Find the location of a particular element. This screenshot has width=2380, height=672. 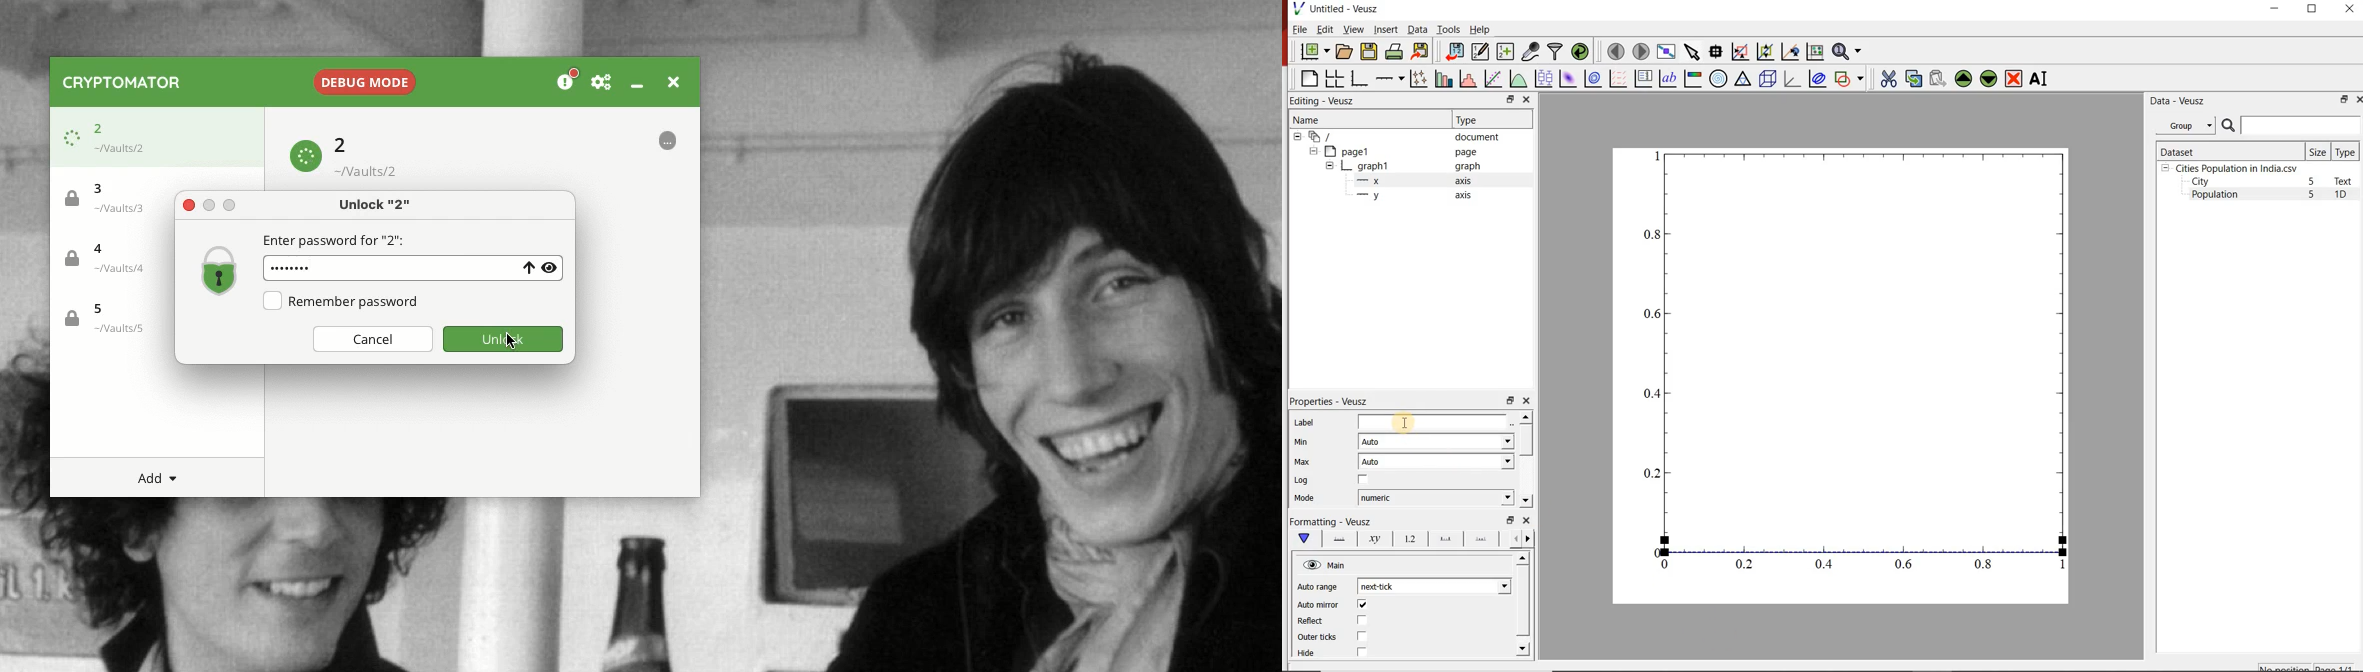

input field is located at coordinates (1436, 422).